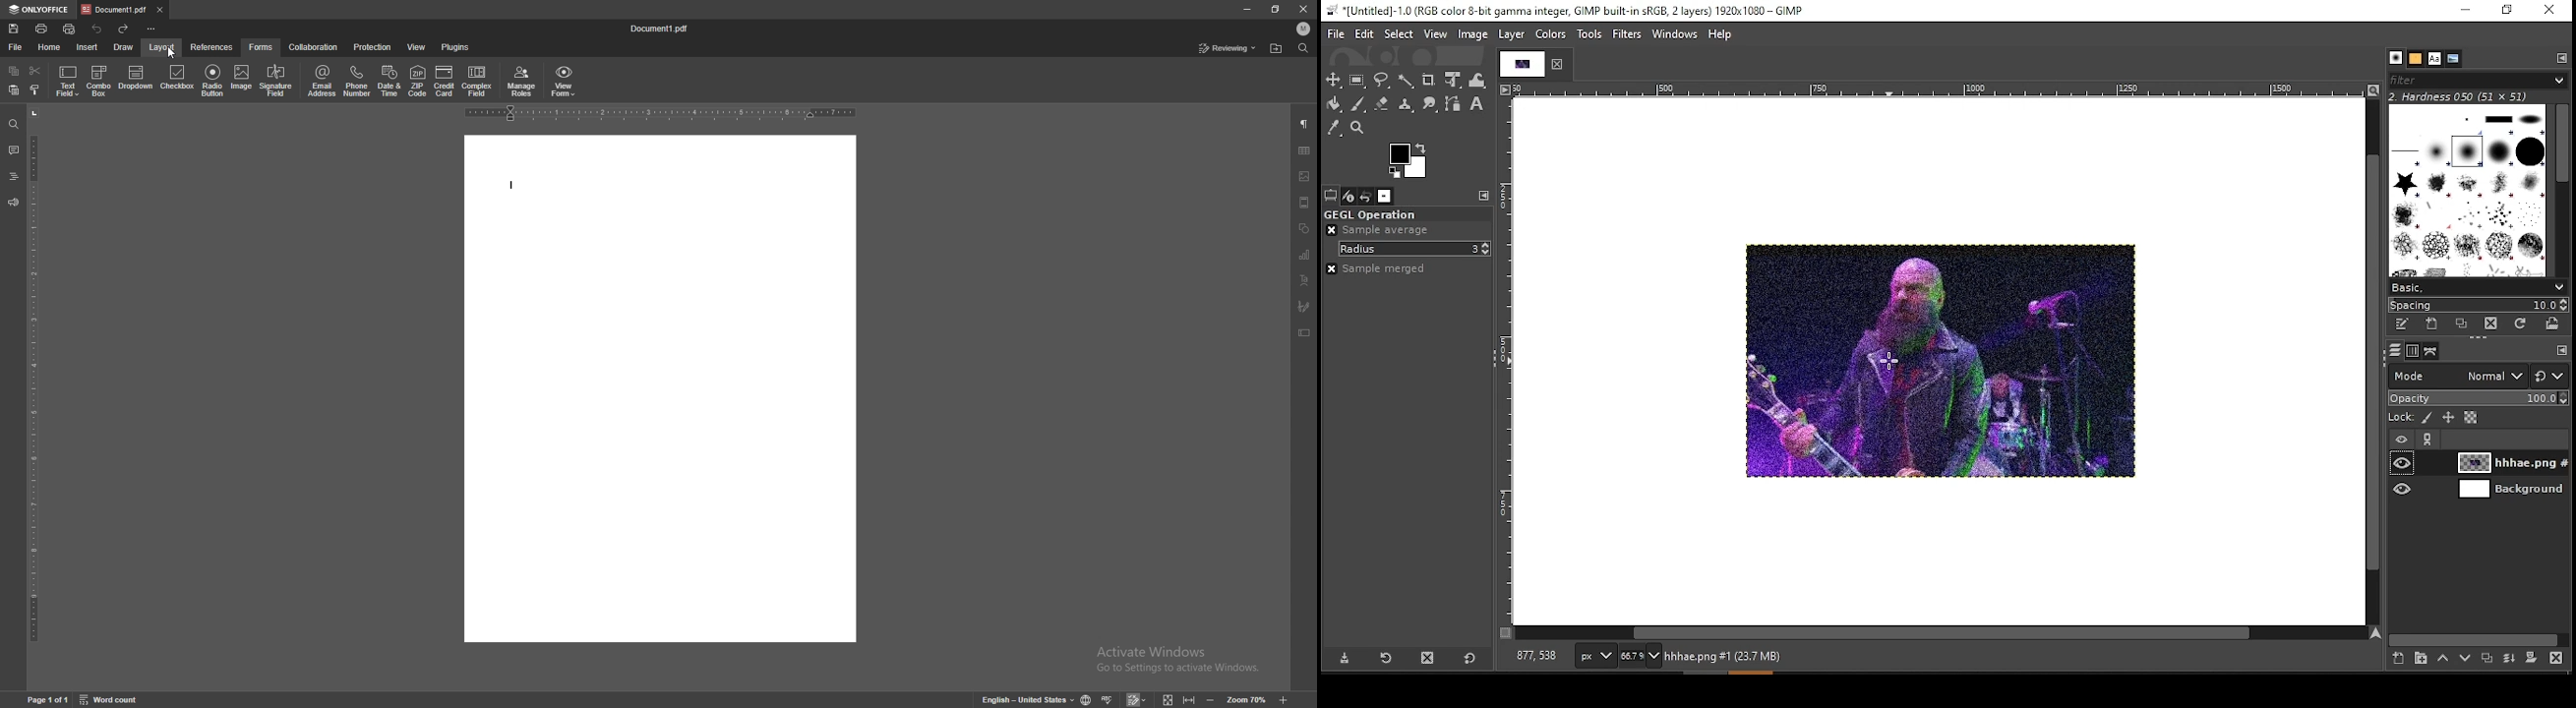 This screenshot has width=2576, height=728. What do you see at coordinates (277, 80) in the screenshot?
I see `signature field` at bounding box center [277, 80].